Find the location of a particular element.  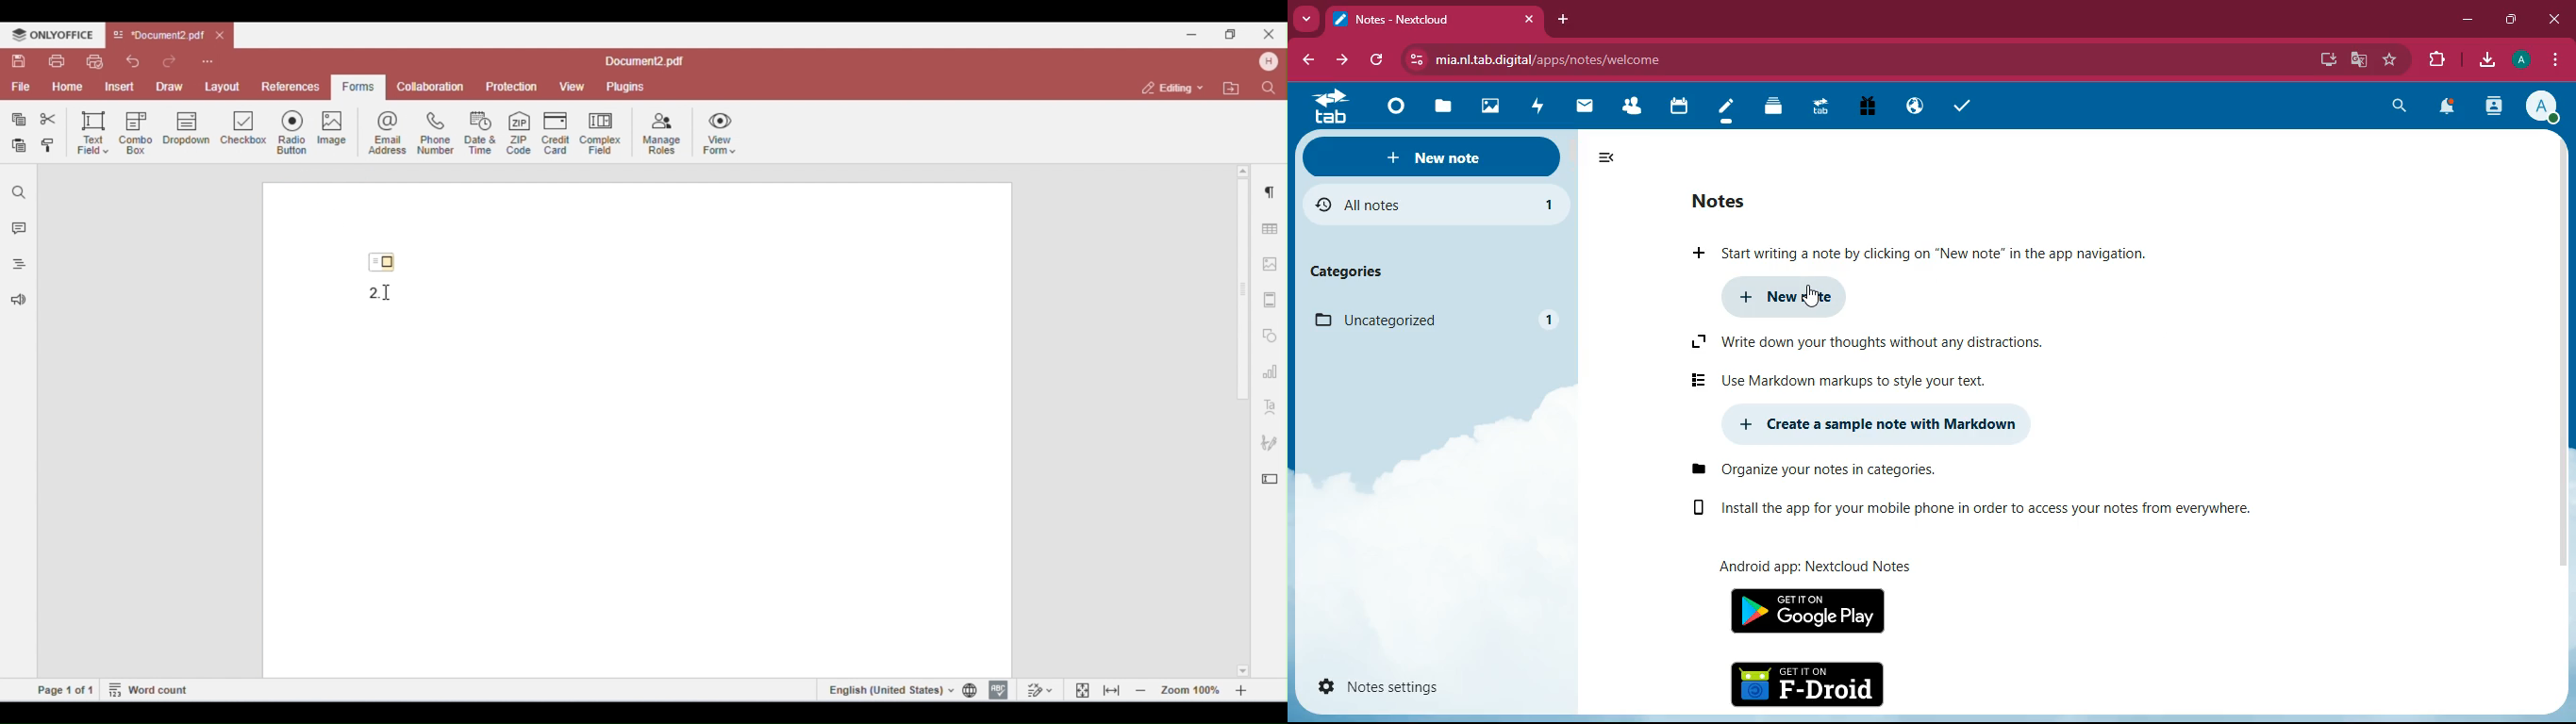

new note is located at coordinates (1786, 295).